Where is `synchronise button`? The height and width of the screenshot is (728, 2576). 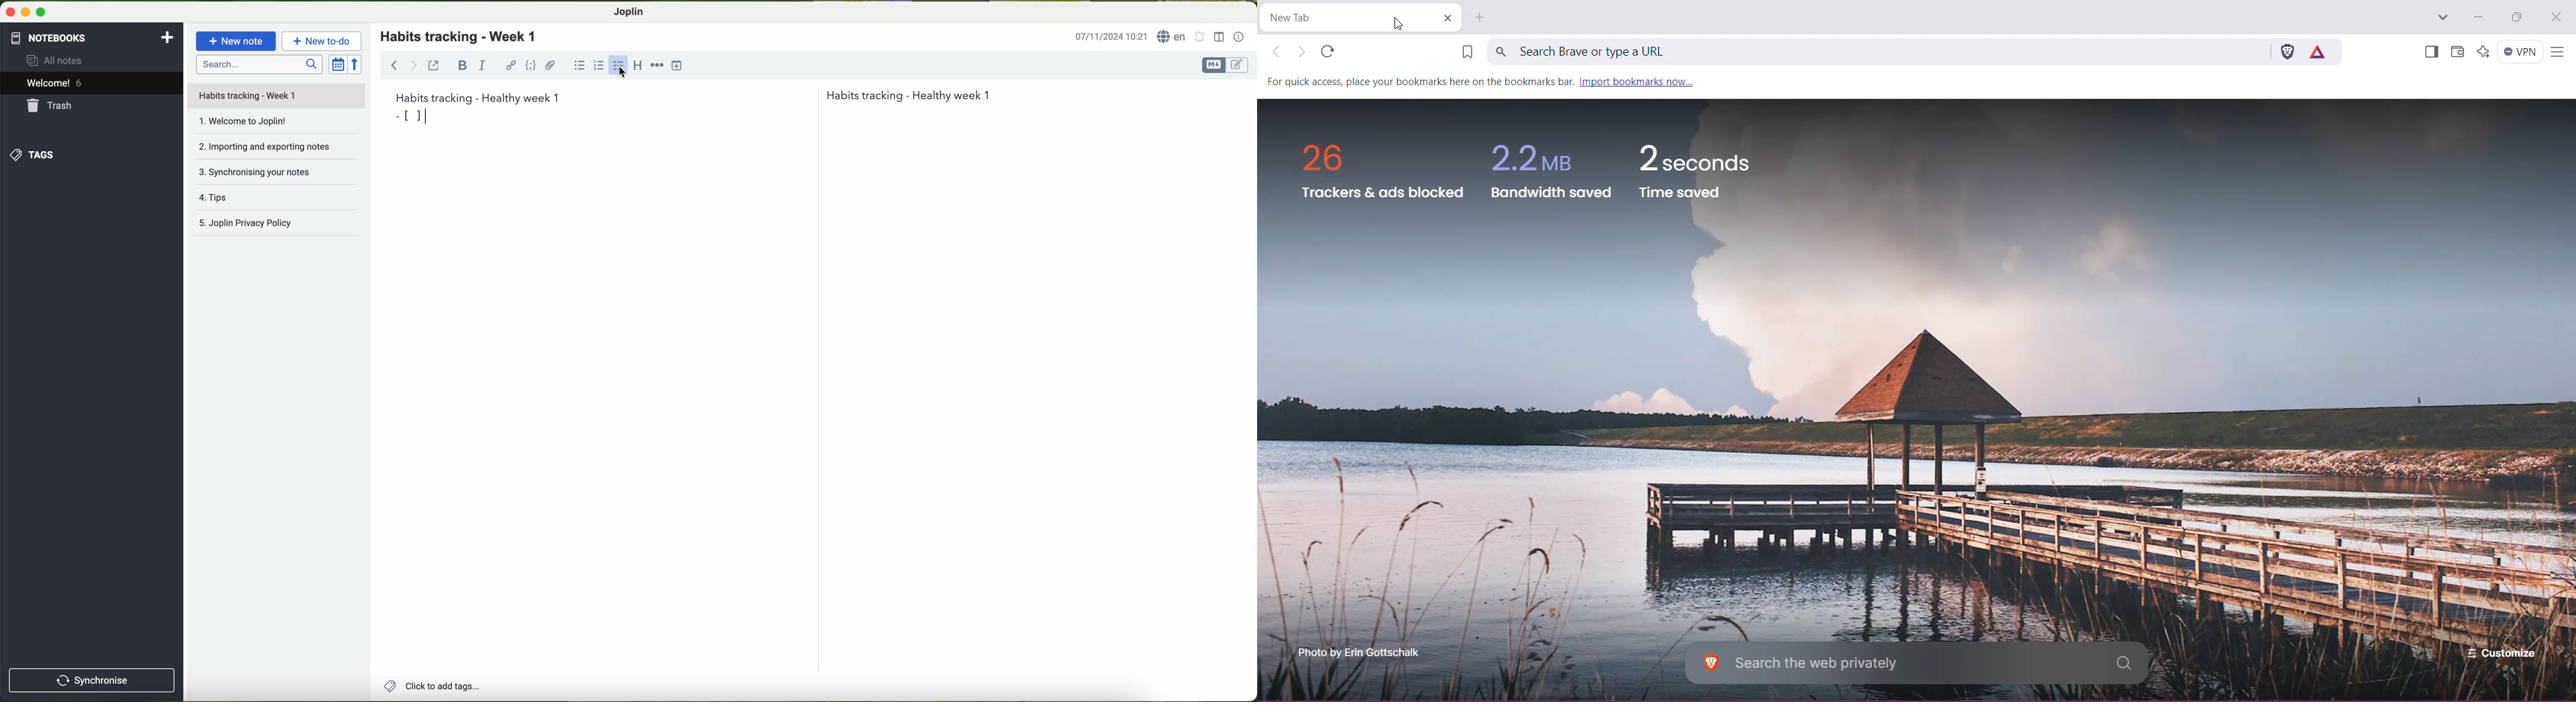 synchronise button is located at coordinates (93, 680).